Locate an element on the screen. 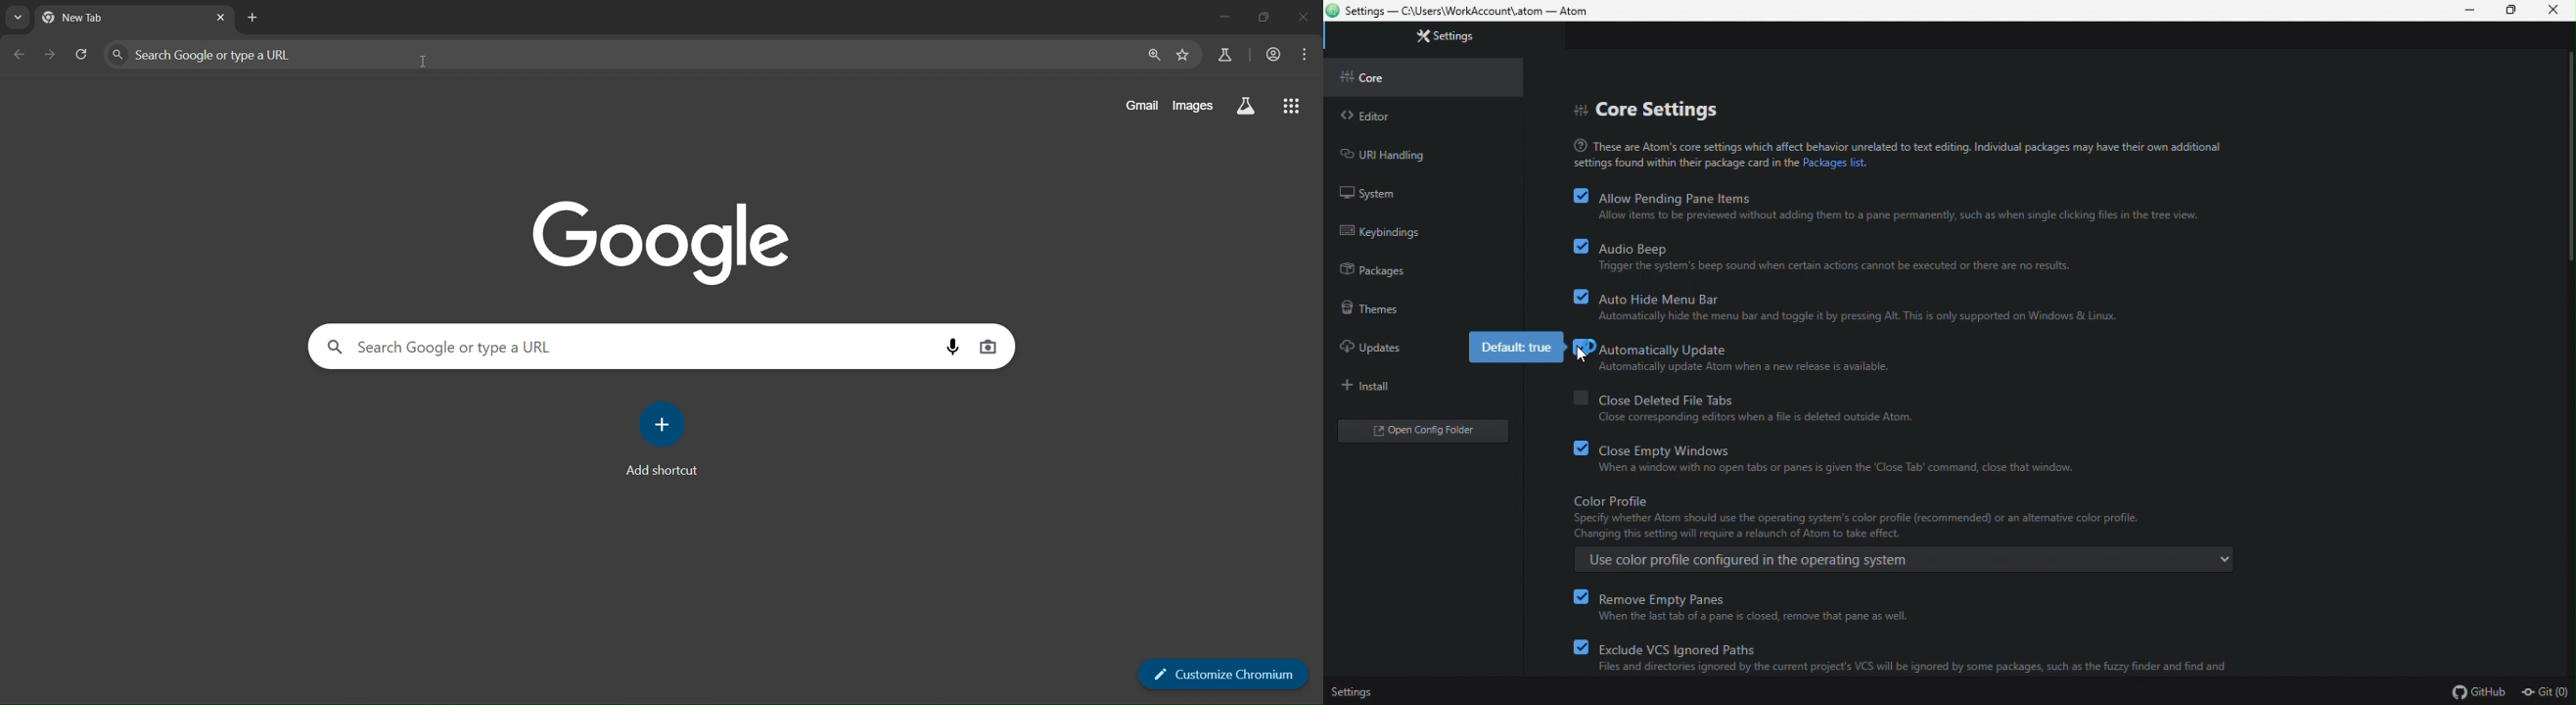  search labs is located at coordinates (1246, 106).